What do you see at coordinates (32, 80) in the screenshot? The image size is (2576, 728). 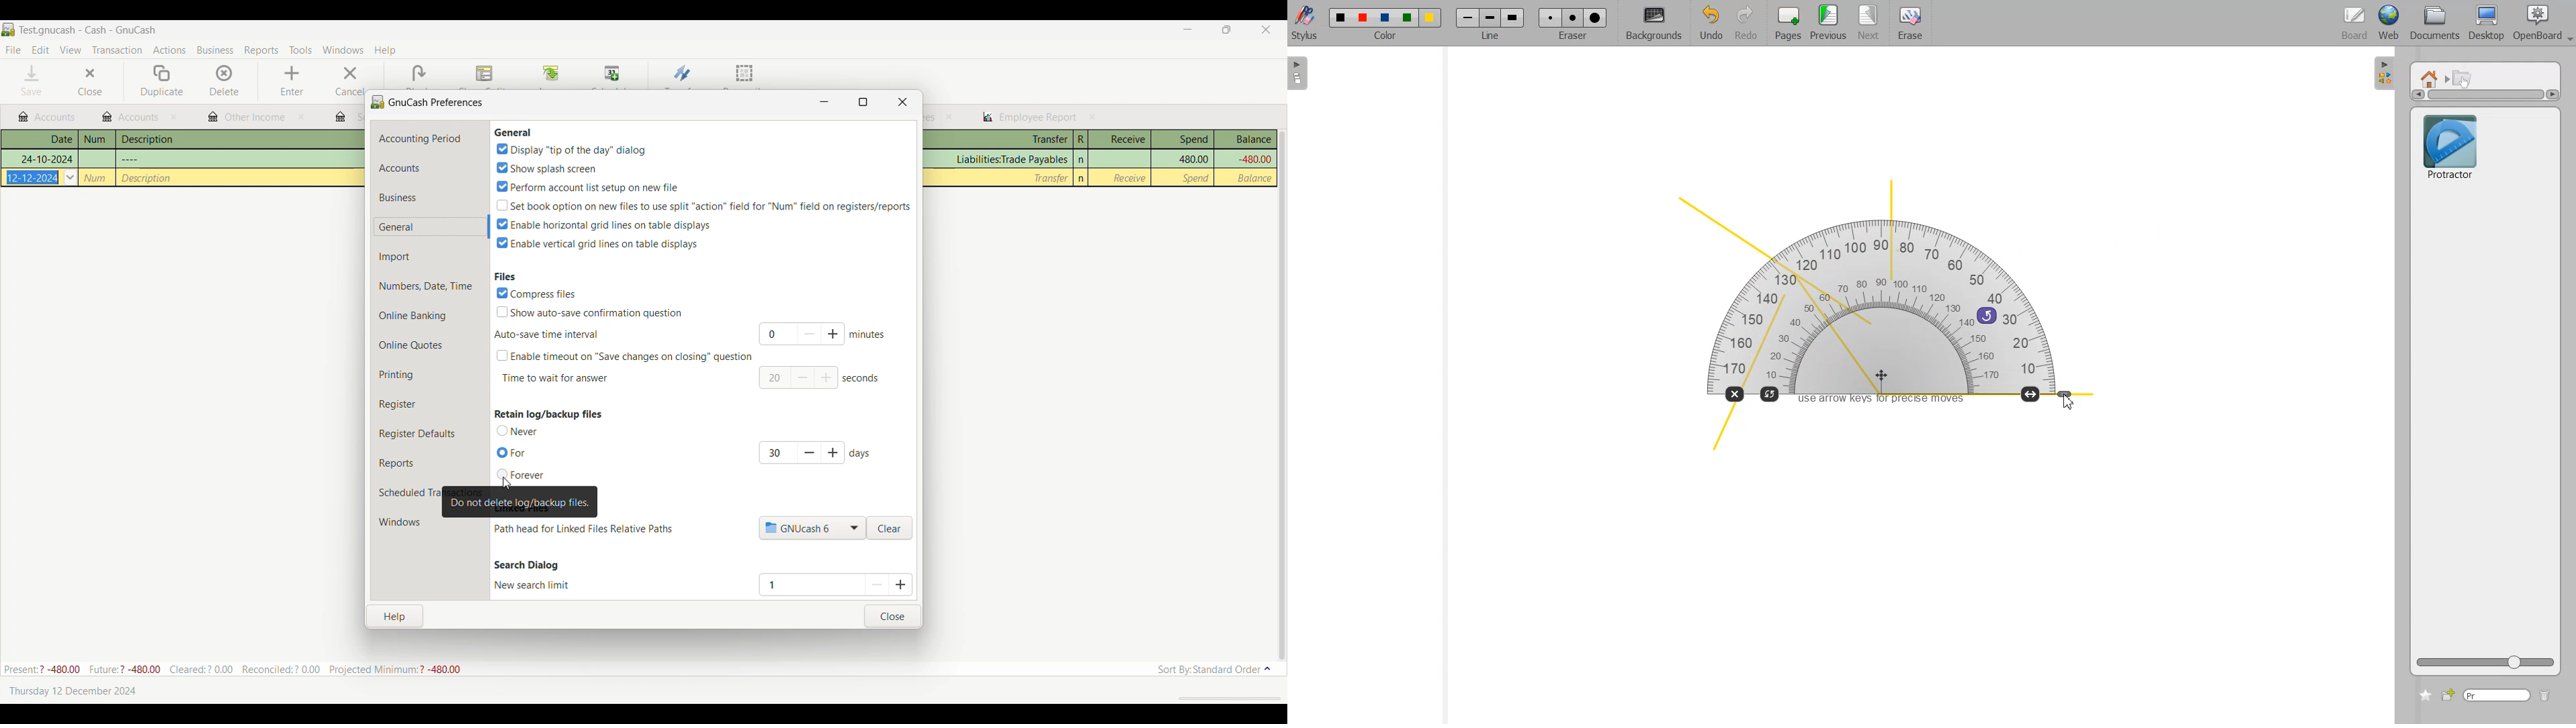 I see `Save` at bounding box center [32, 80].